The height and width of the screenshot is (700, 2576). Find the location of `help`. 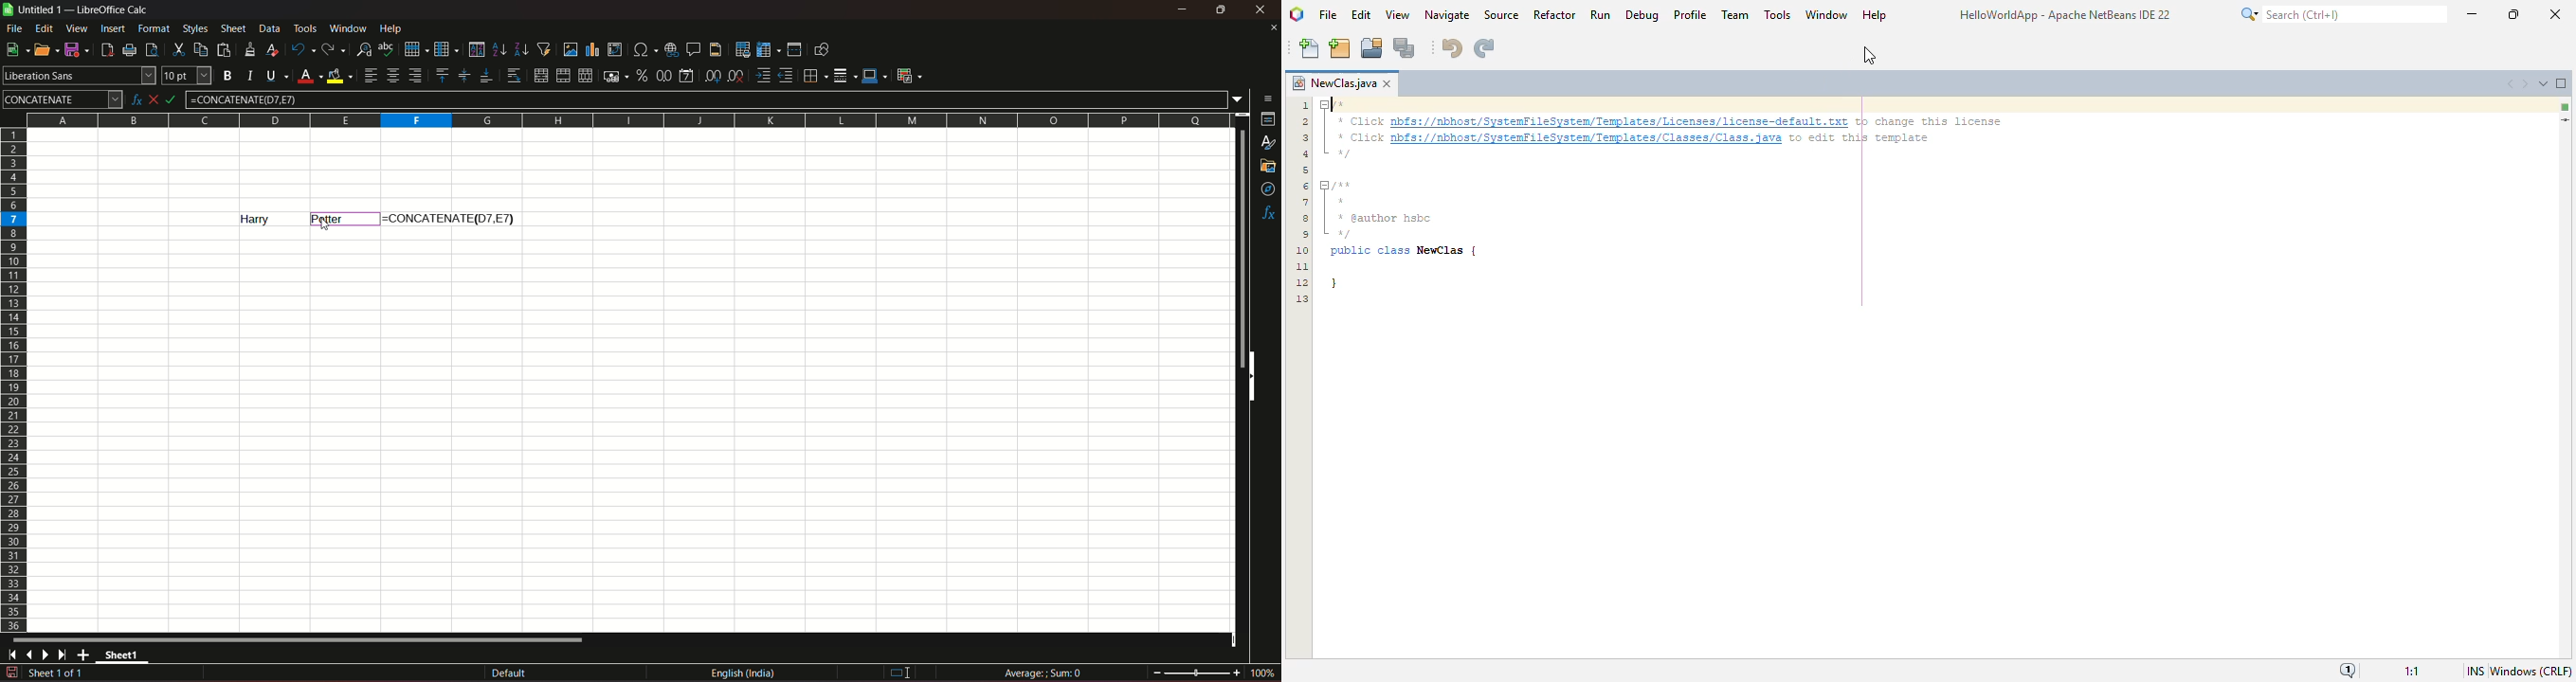

help is located at coordinates (395, 28).